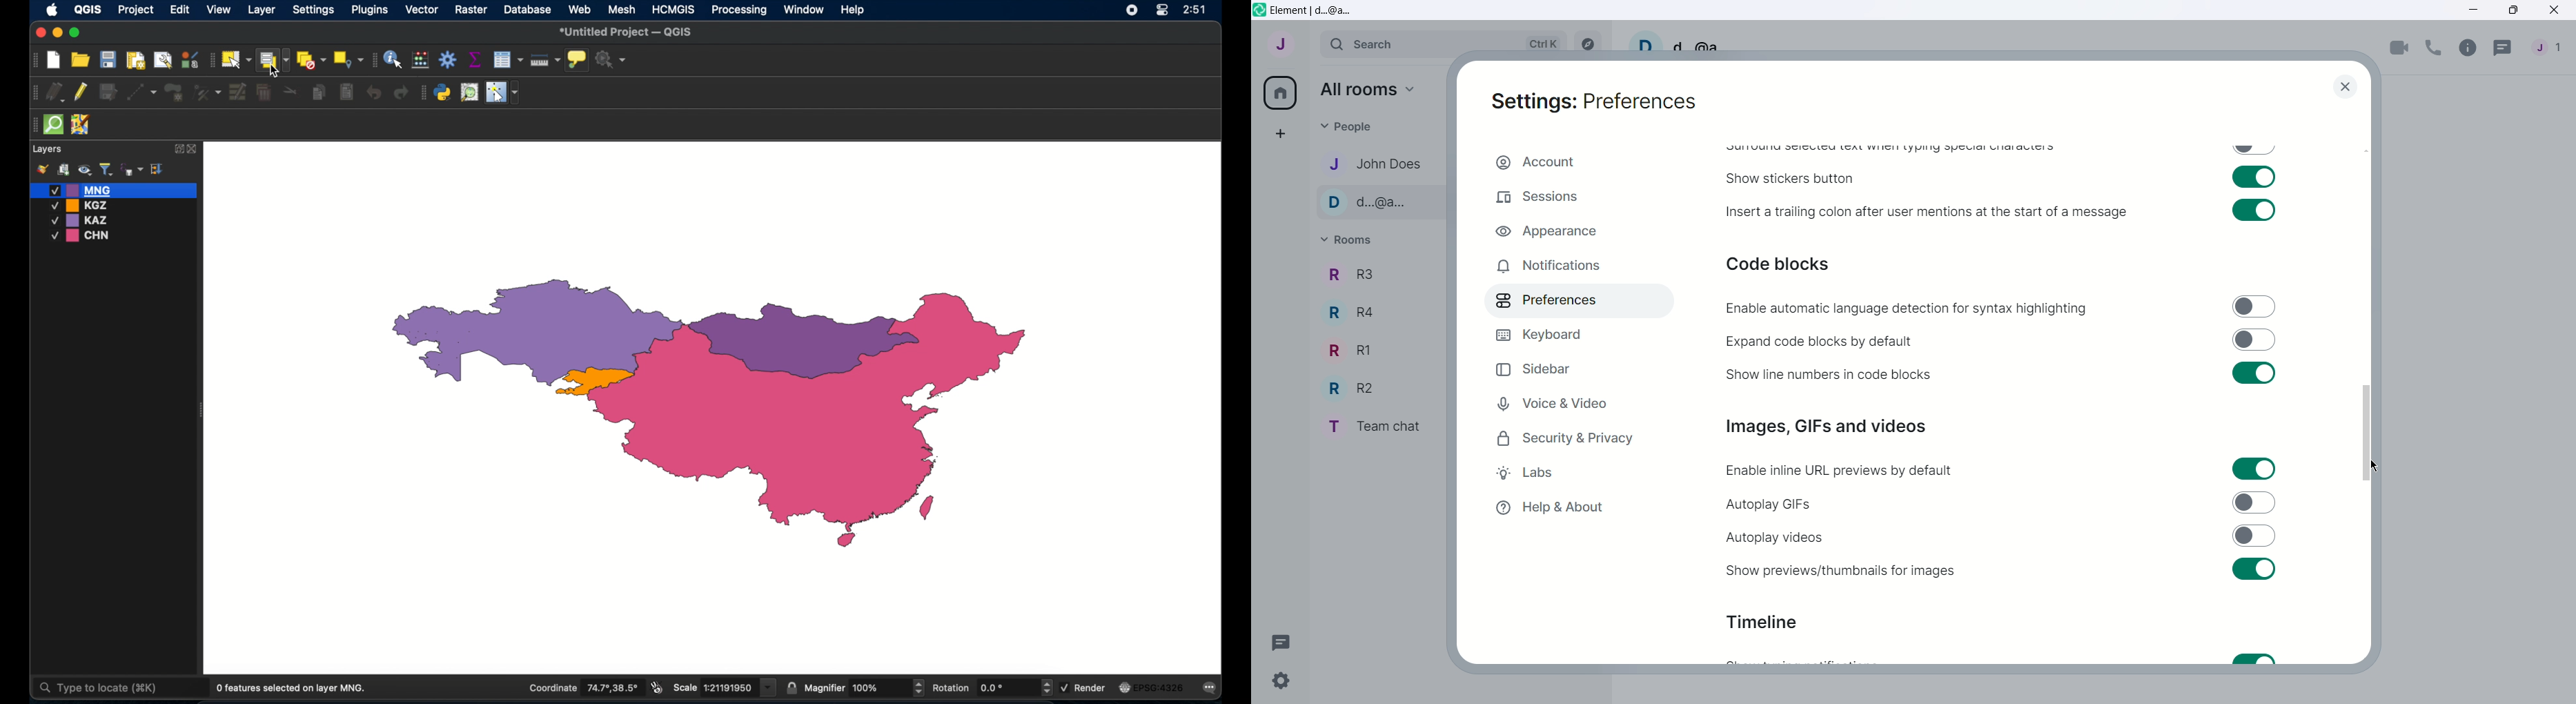 This screenshot has width=2576, height=728. What do you see at coordinates (1769, 505) in the screenshot?
I see `Autoplay GIFs` at bounding box center [1769, 505].